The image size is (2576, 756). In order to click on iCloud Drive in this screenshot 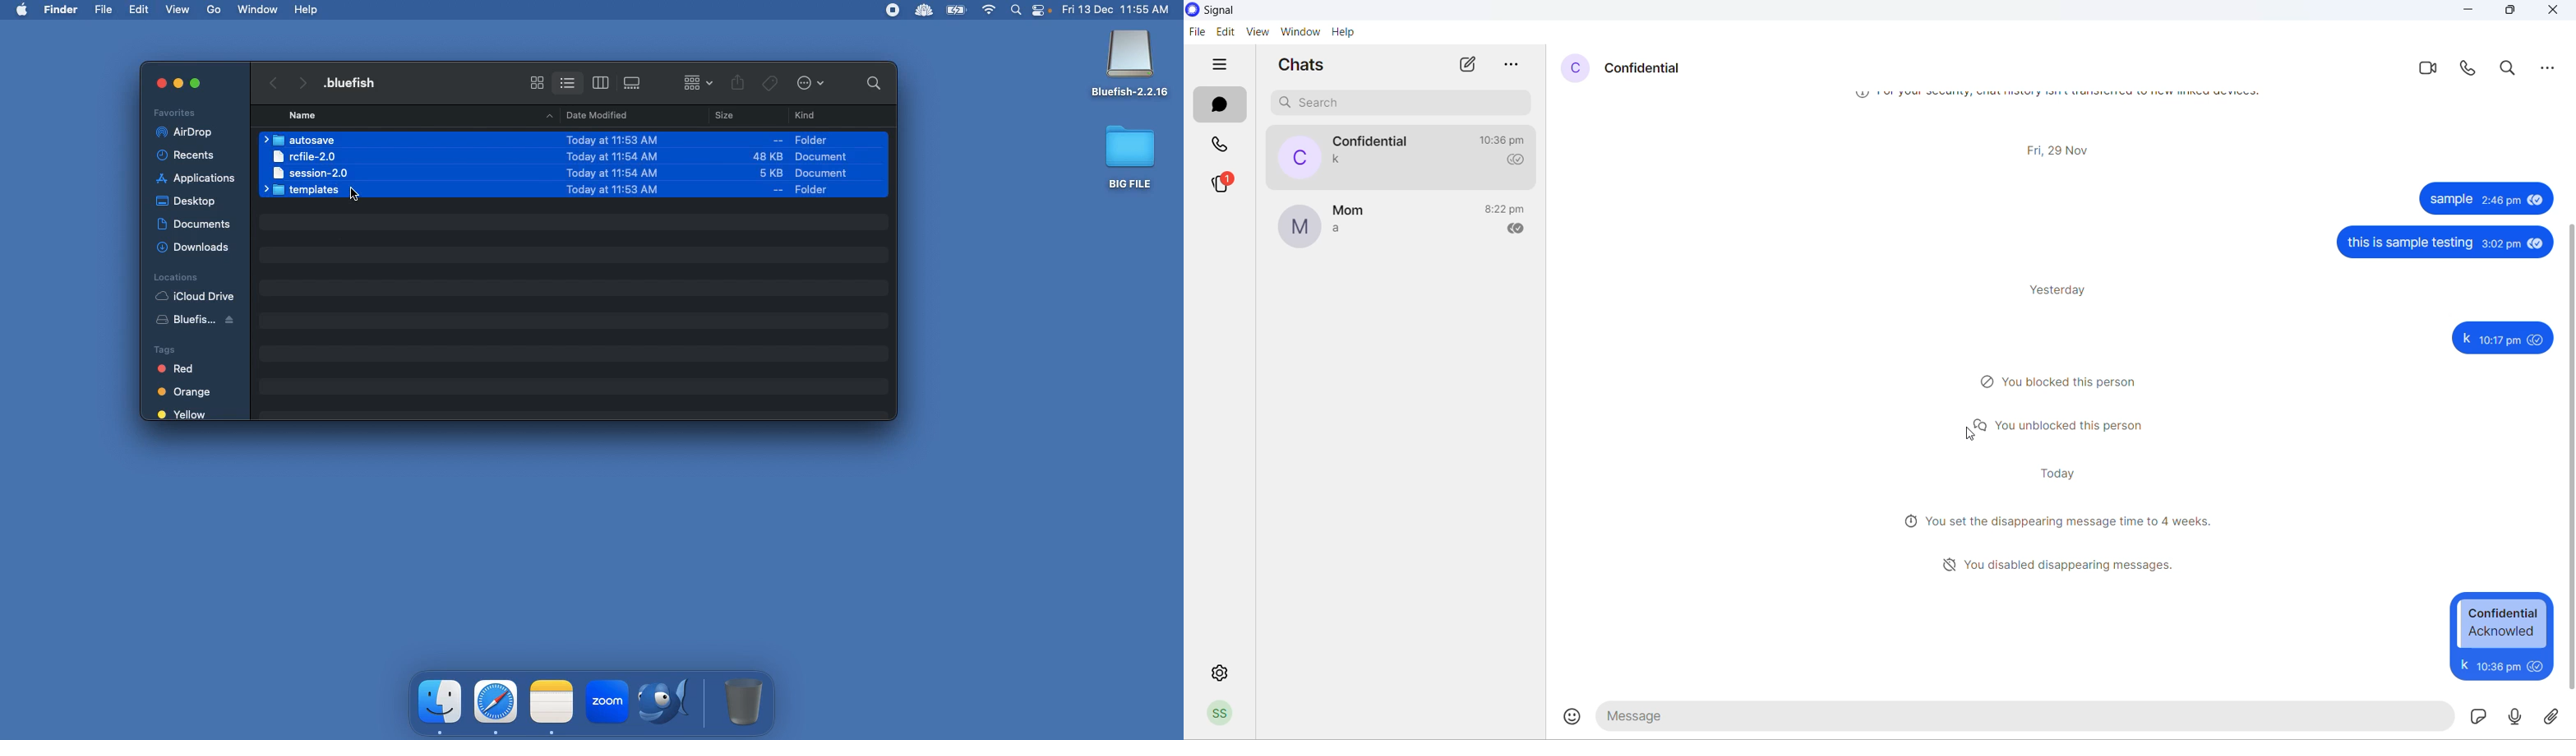, I will do `click(195, 296)`.